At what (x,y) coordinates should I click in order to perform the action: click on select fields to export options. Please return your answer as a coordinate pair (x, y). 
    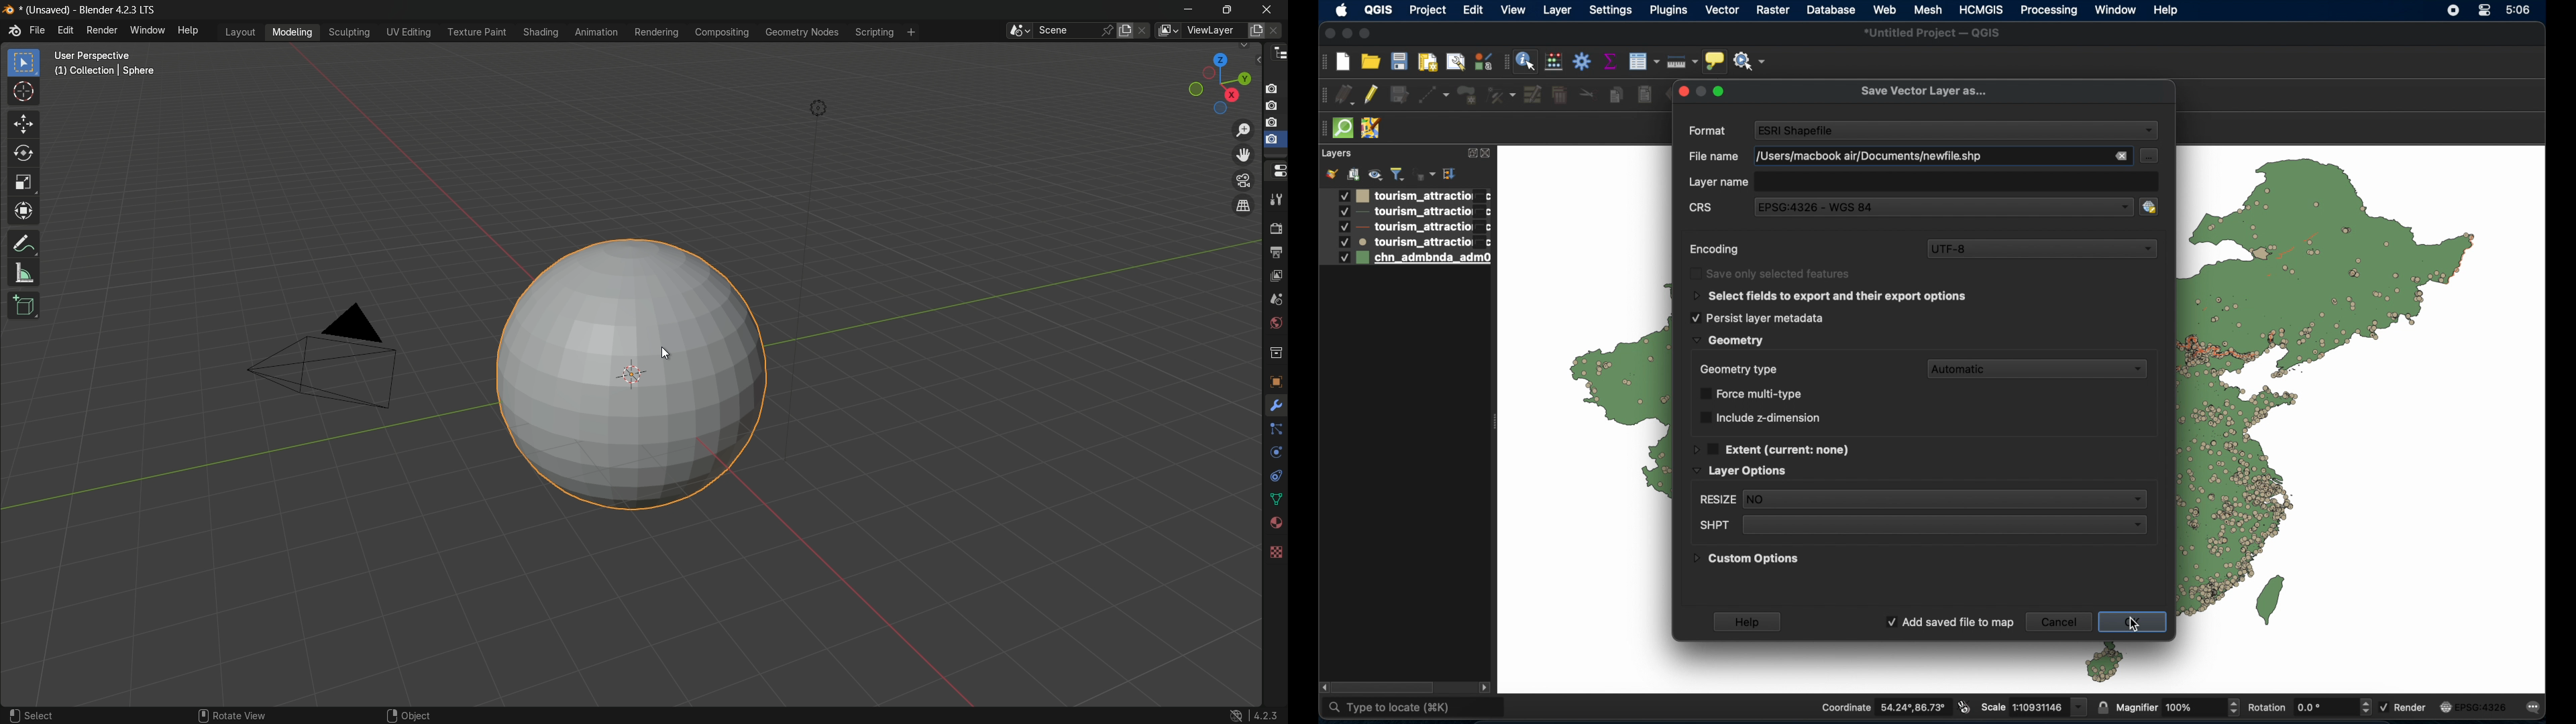
    Looking at the image, I should click on (1831, 296).